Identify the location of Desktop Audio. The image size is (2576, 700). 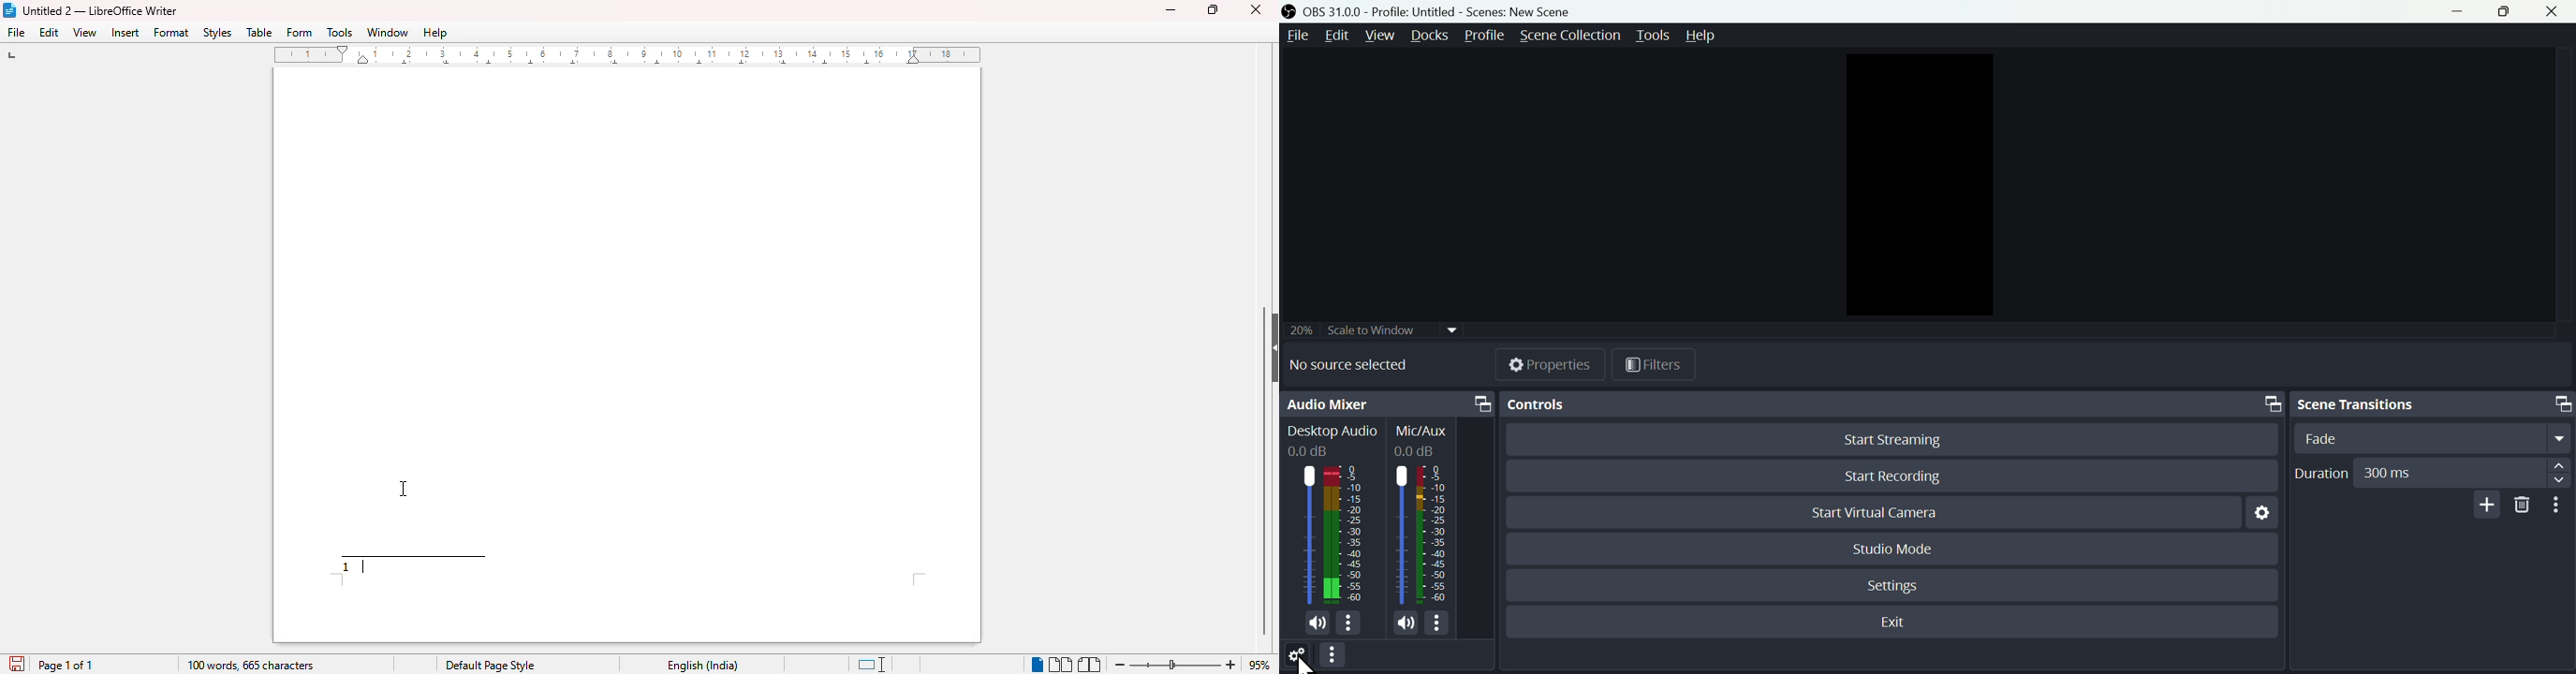
(1349, 535).